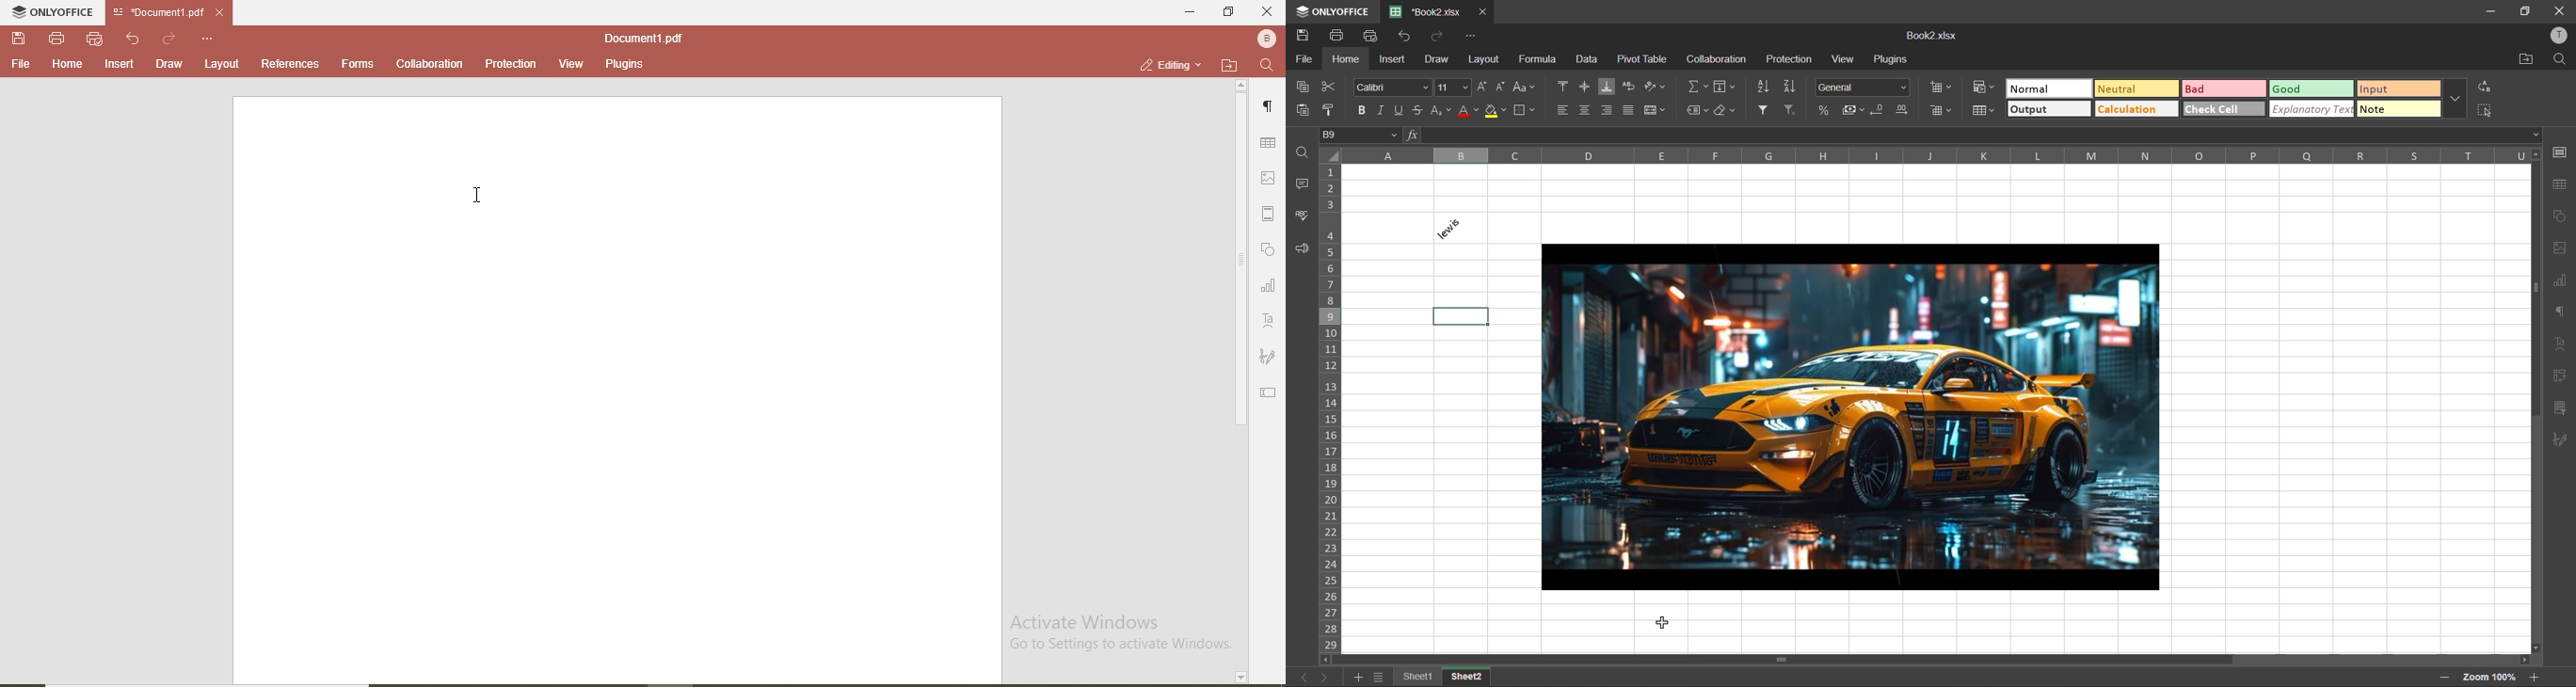  What do you see at coordinates (48, 11) in the screenshot?
I see `onlyoffice` at bounding box center [48, 11].